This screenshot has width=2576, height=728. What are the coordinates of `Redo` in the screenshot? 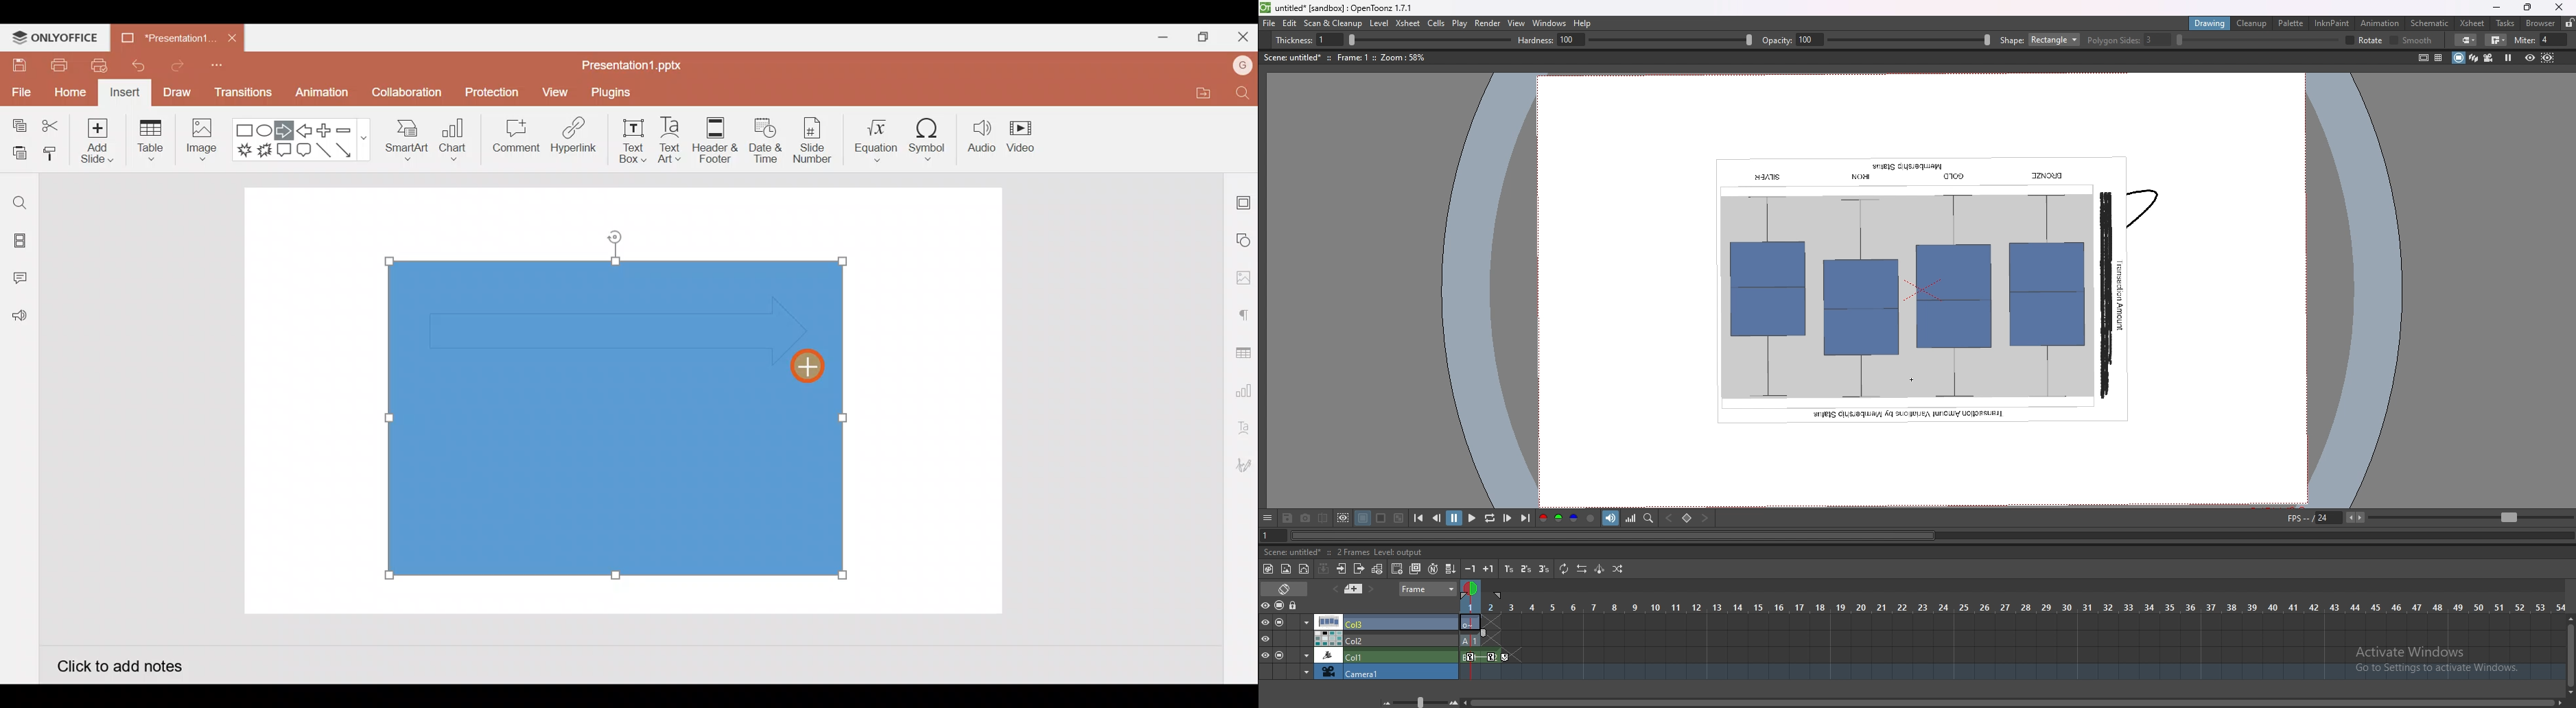 It's located at (172, 65).